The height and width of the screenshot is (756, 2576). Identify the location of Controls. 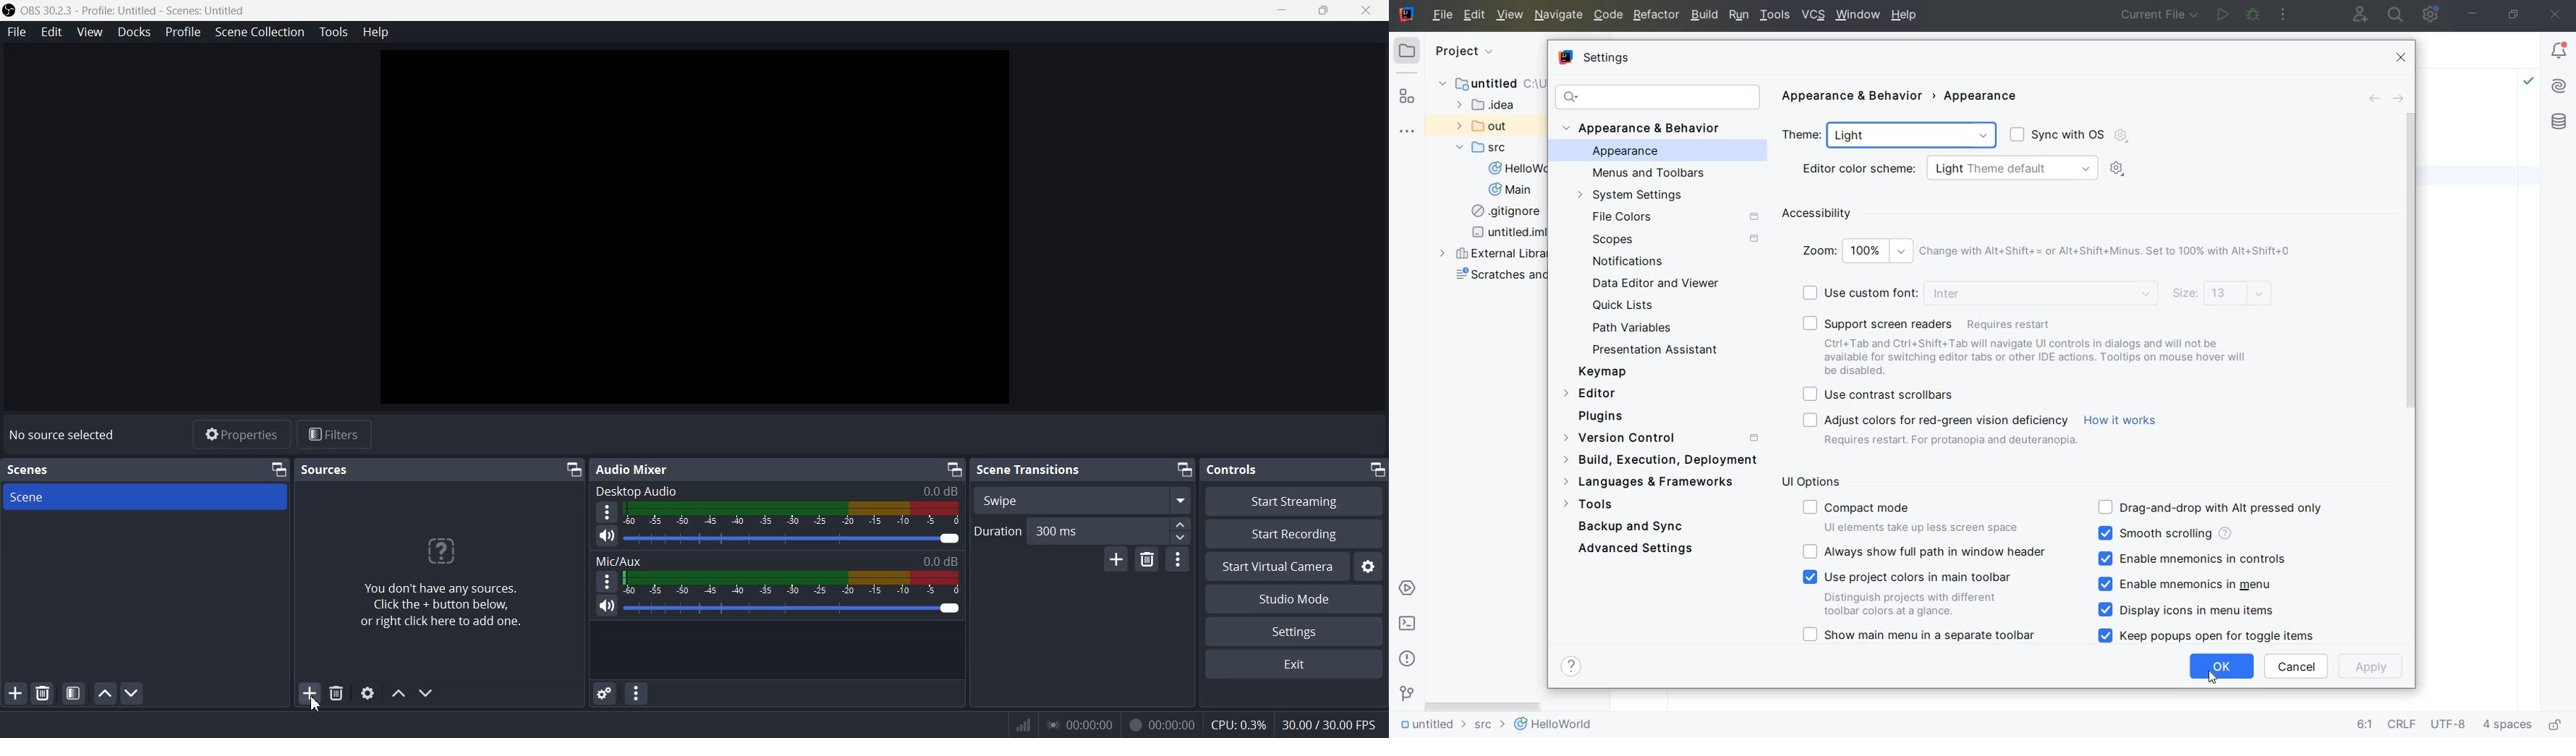
(1238, 469).